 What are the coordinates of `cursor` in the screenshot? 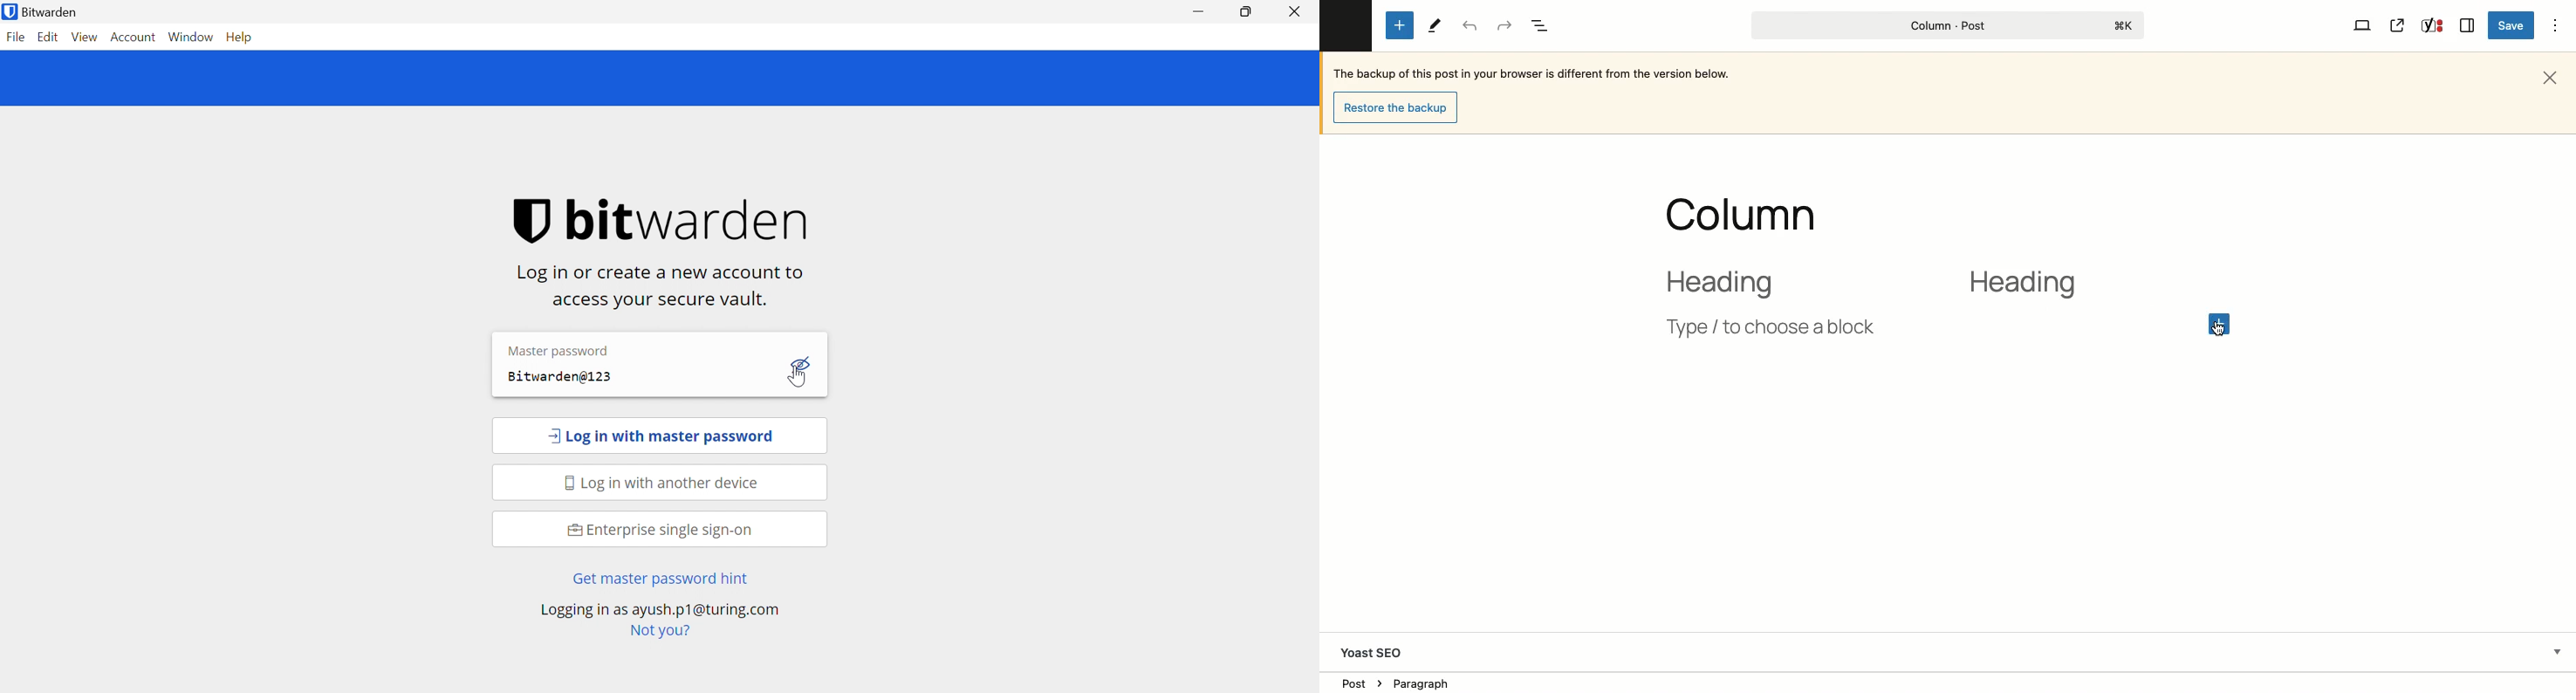 It's located at (2221, 333).